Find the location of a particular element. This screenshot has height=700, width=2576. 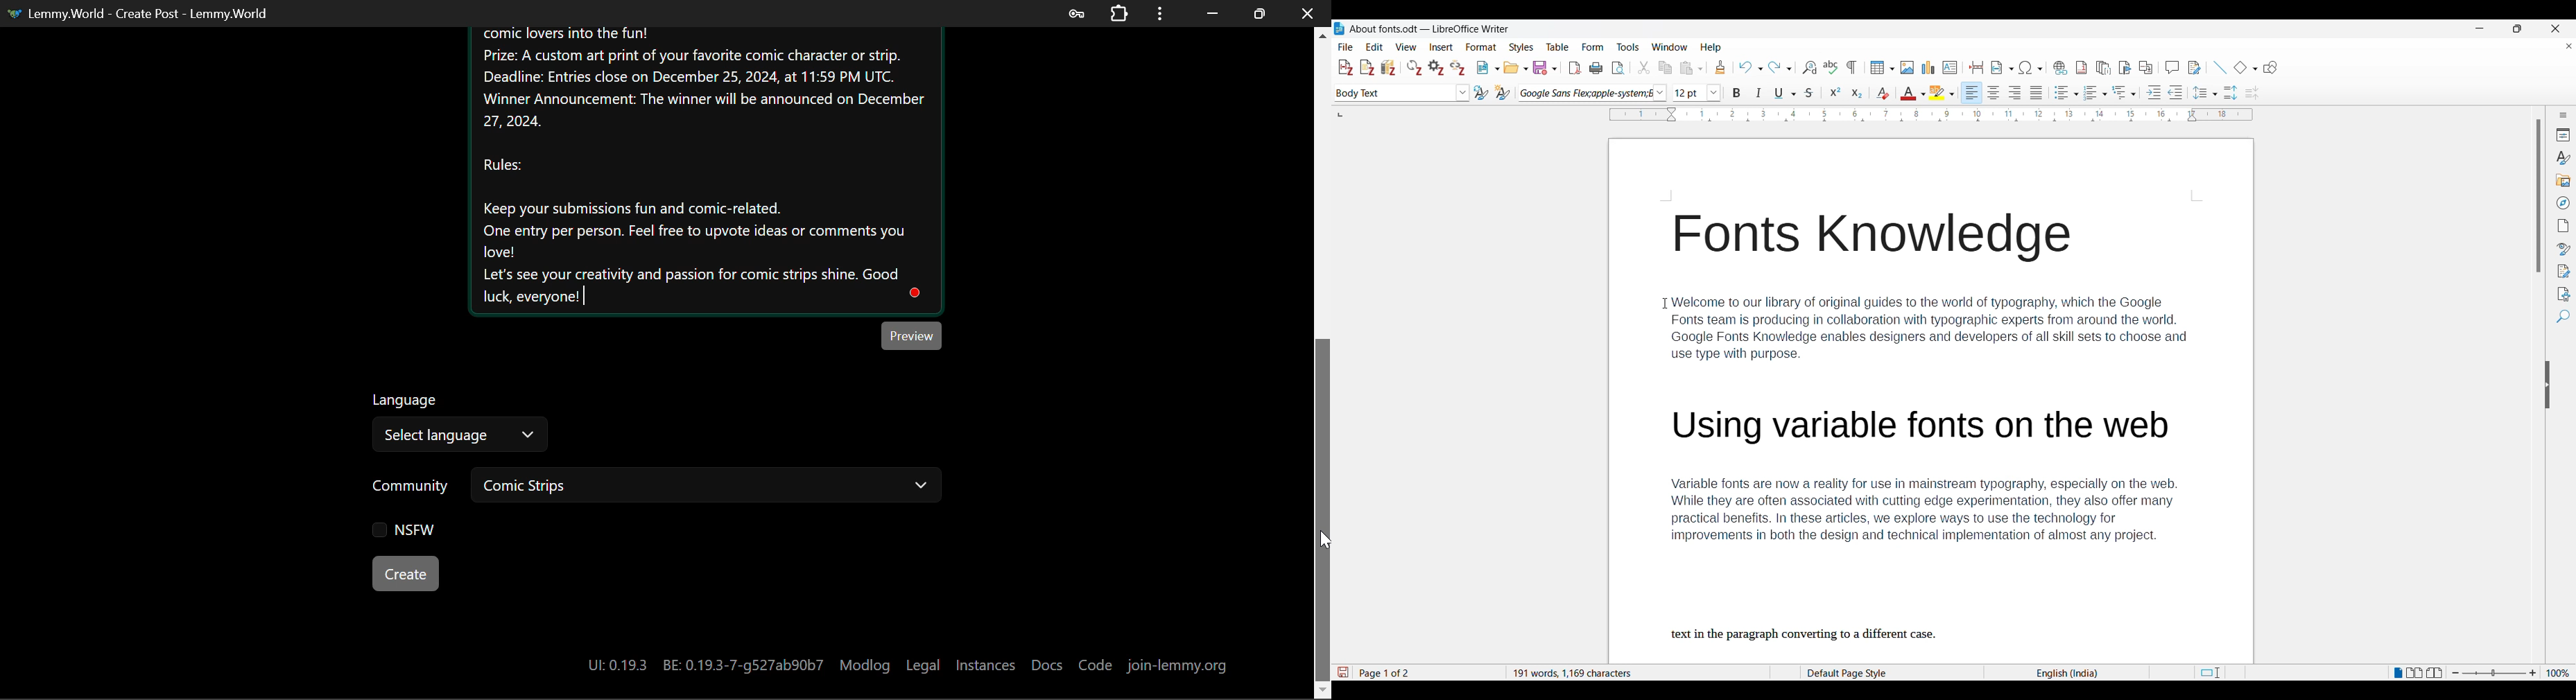

Zoom slider is located at coordinates (2495, 673).